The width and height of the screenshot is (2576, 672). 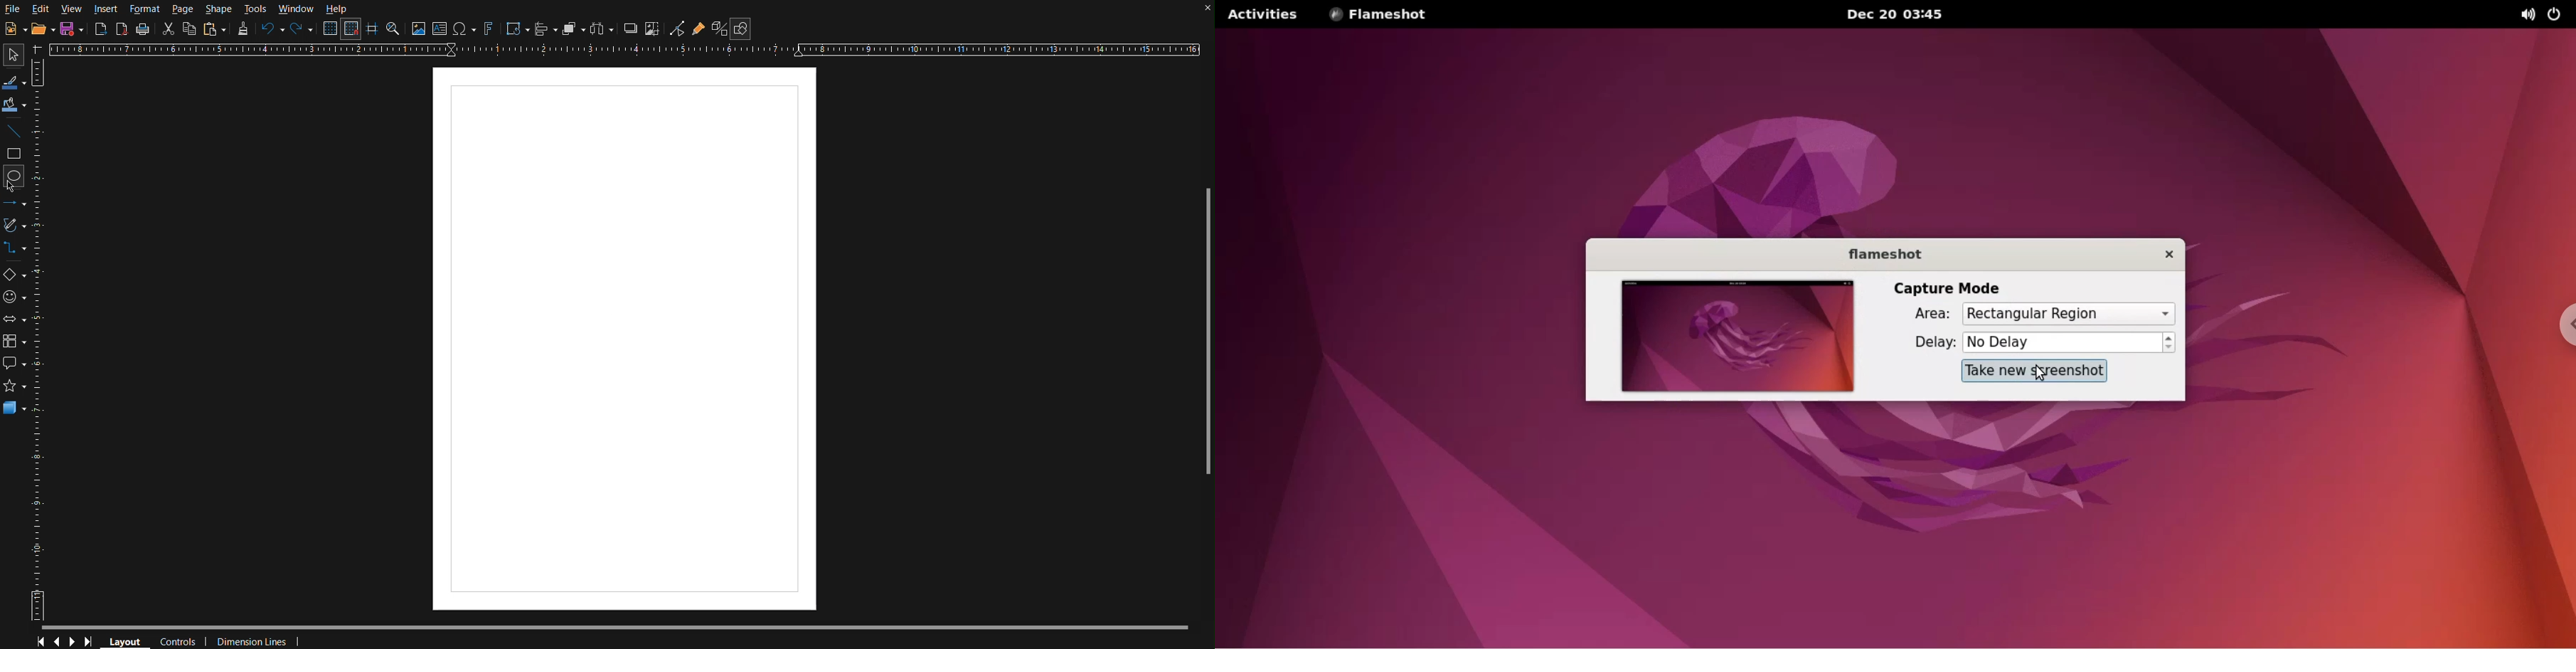 What do you see at coordinates (16, 81) in the screenshot?
I see `Line Color` at bounding box center [16, 81].